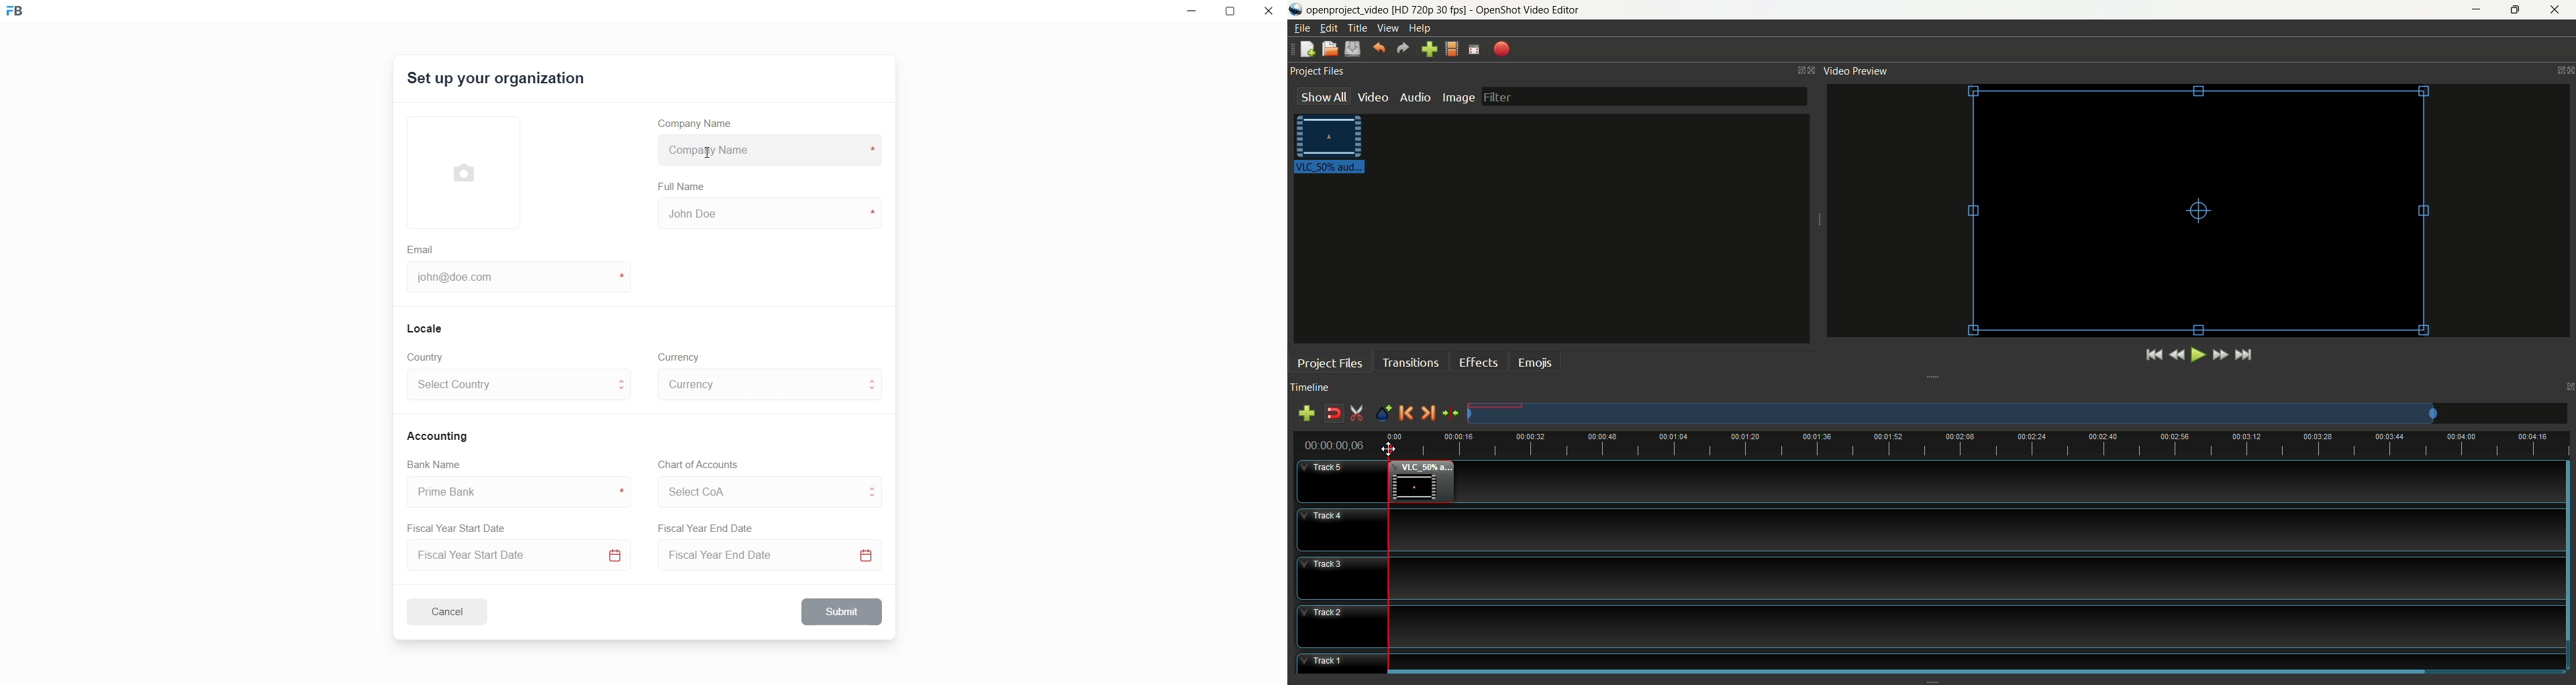  What do you see at coordinates (440, 435) in the screenshot?
I see `Accounting` at bounding box center [440, 435].